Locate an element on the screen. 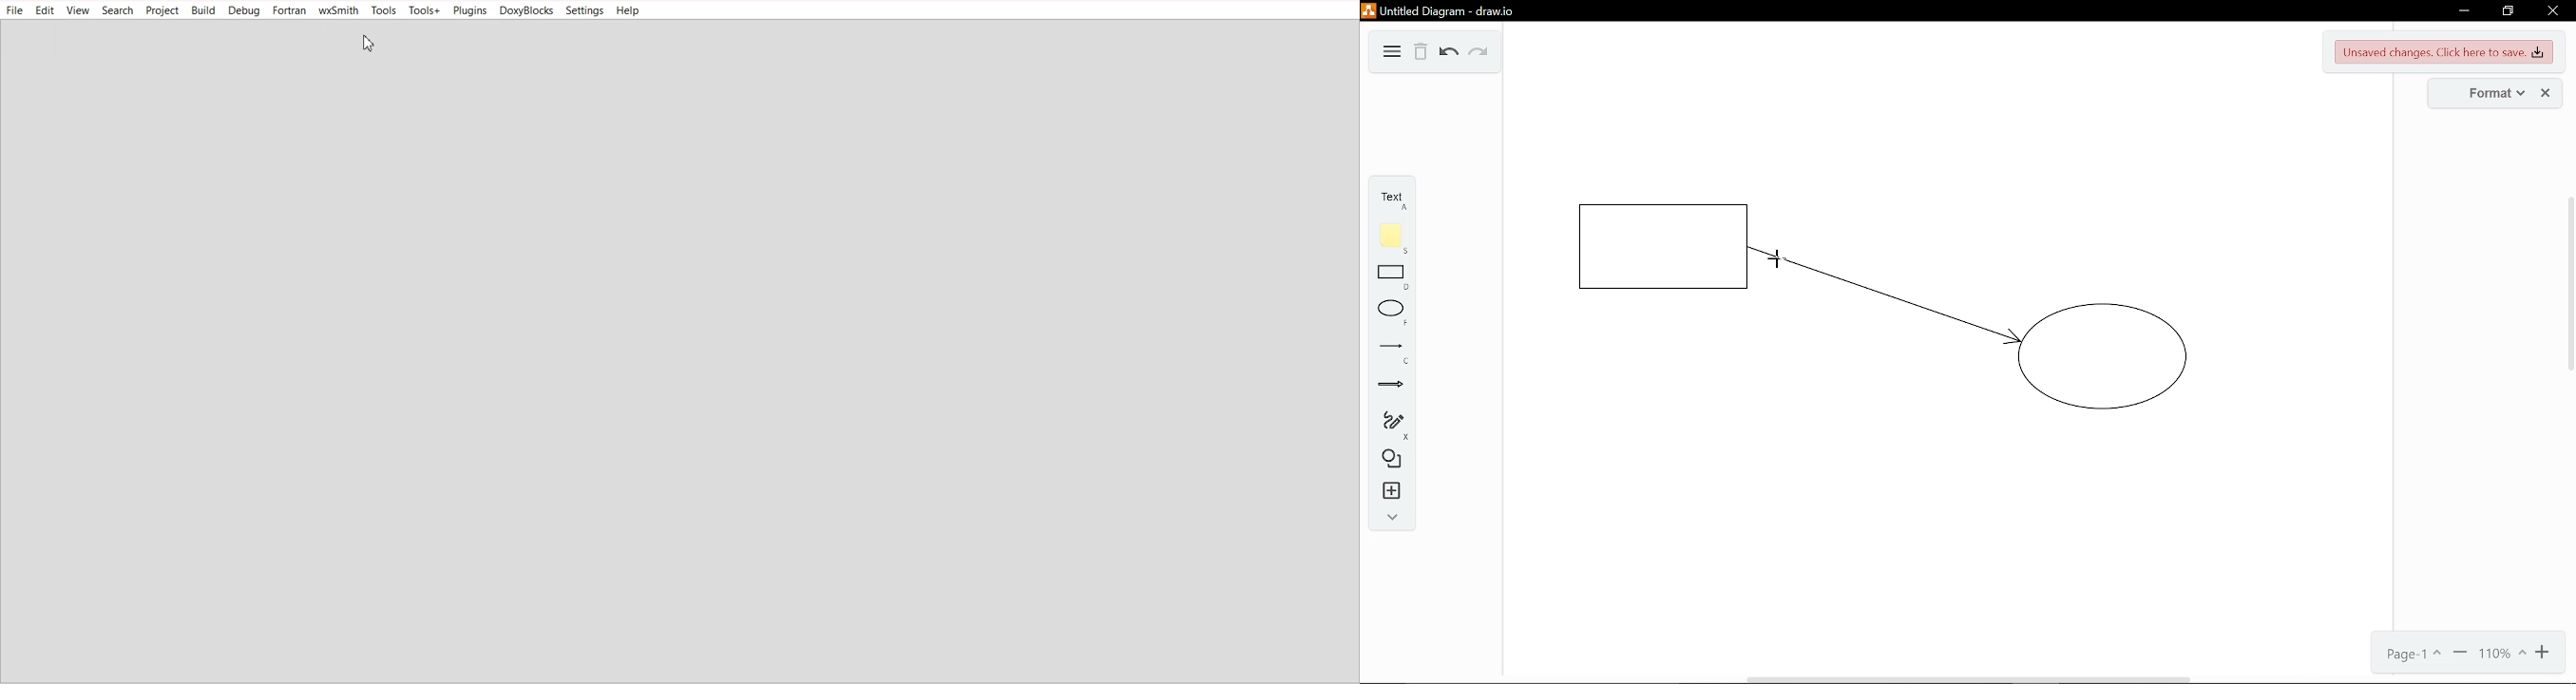  Rectangle is located at coordinates (1390, 277).